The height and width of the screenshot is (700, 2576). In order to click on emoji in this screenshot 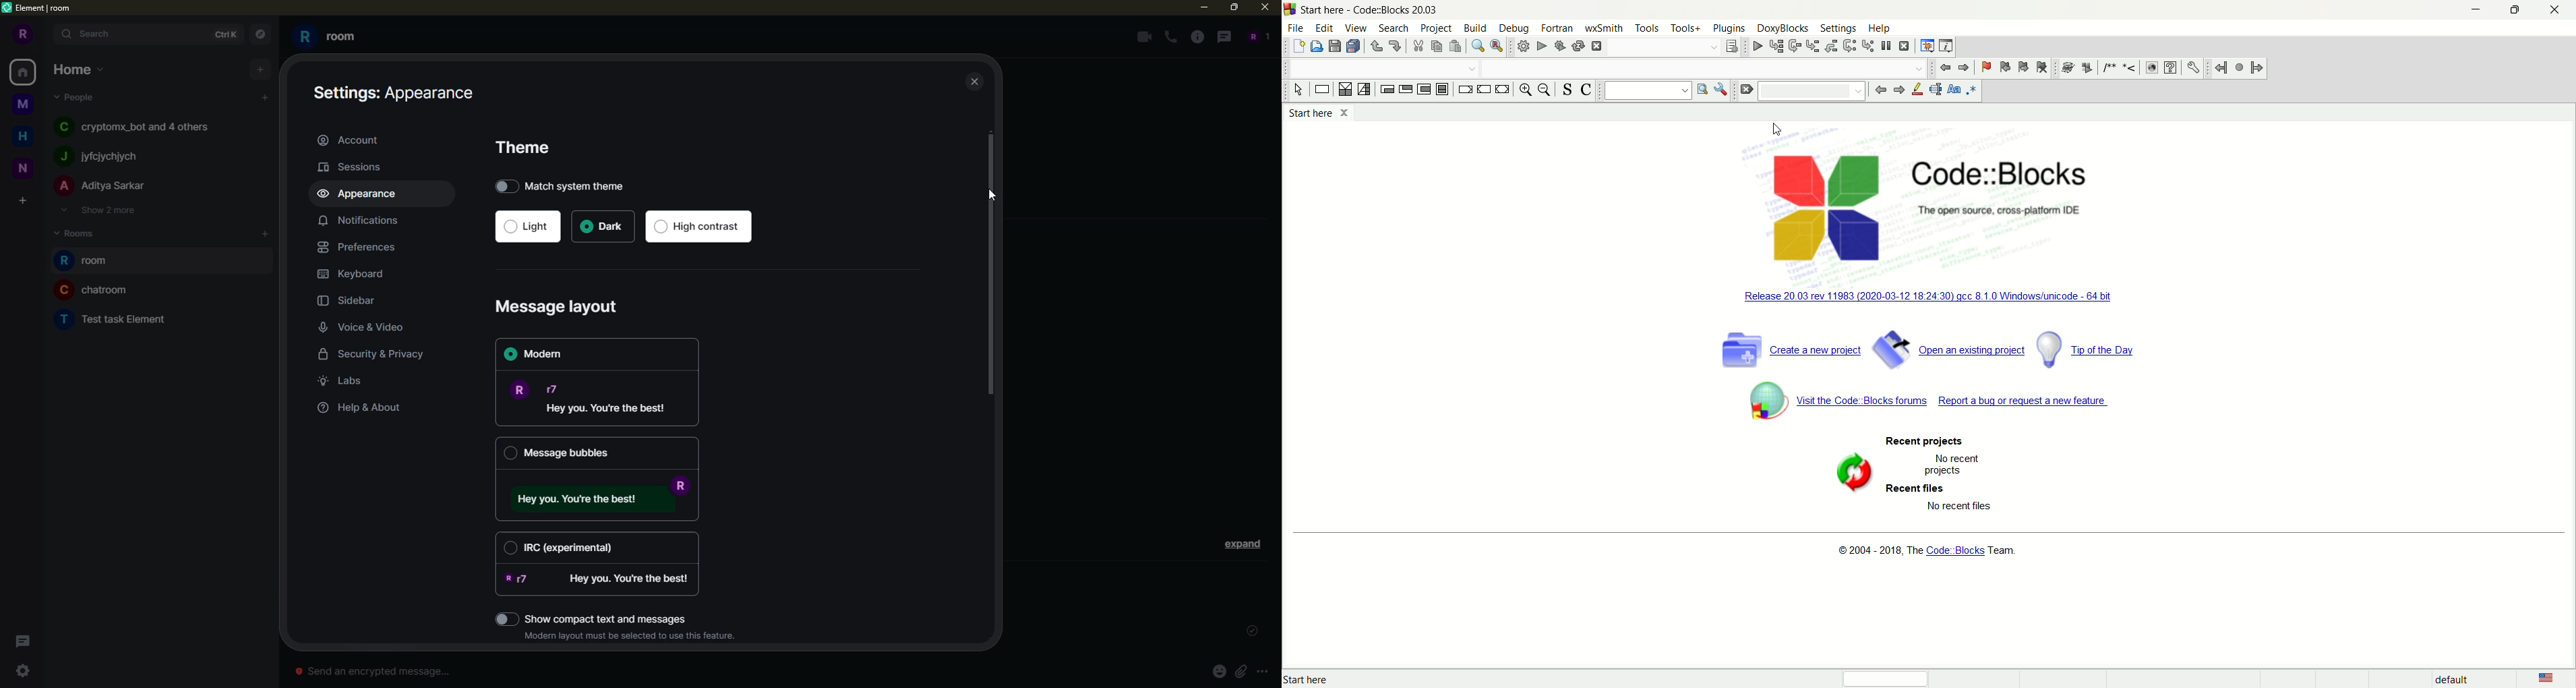, I will do `click(1219, 671)`.